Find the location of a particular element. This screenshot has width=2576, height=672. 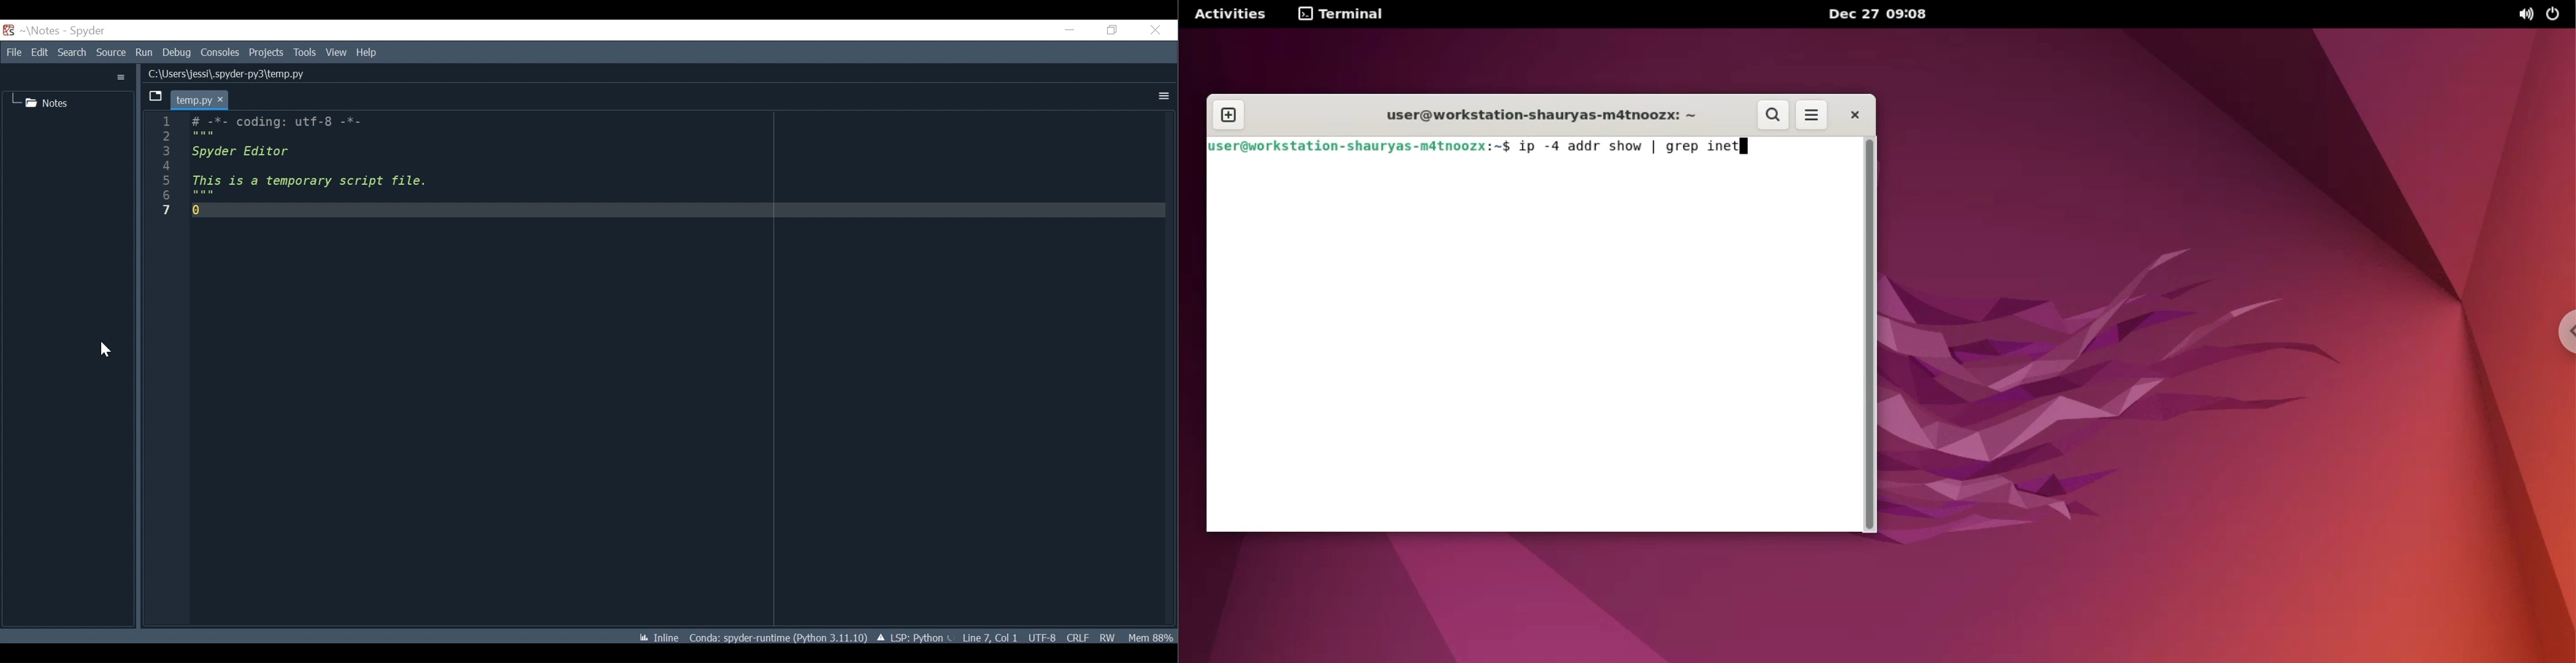

Restore is located at coordinates (1112, 29).